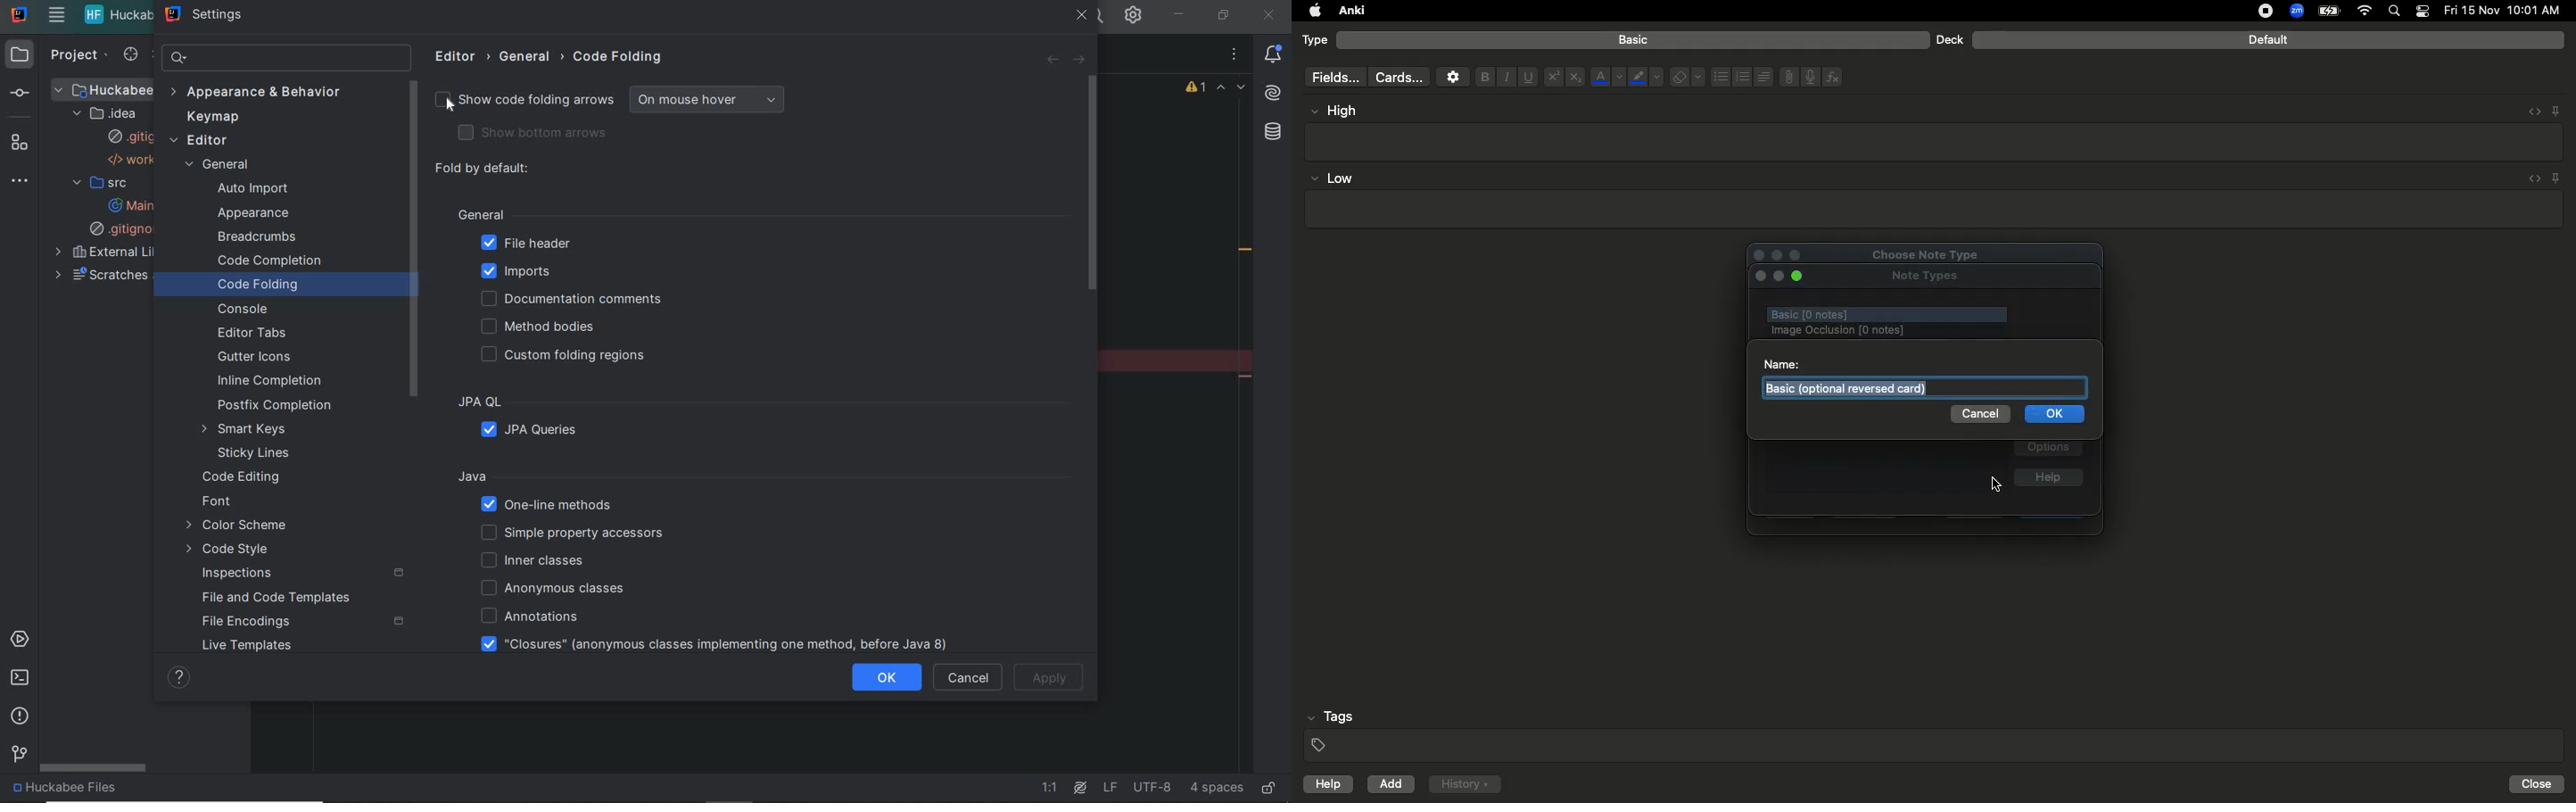  Describe the element at coordinates (1990, 483) in the screenshot. I see `cursor` at that location.